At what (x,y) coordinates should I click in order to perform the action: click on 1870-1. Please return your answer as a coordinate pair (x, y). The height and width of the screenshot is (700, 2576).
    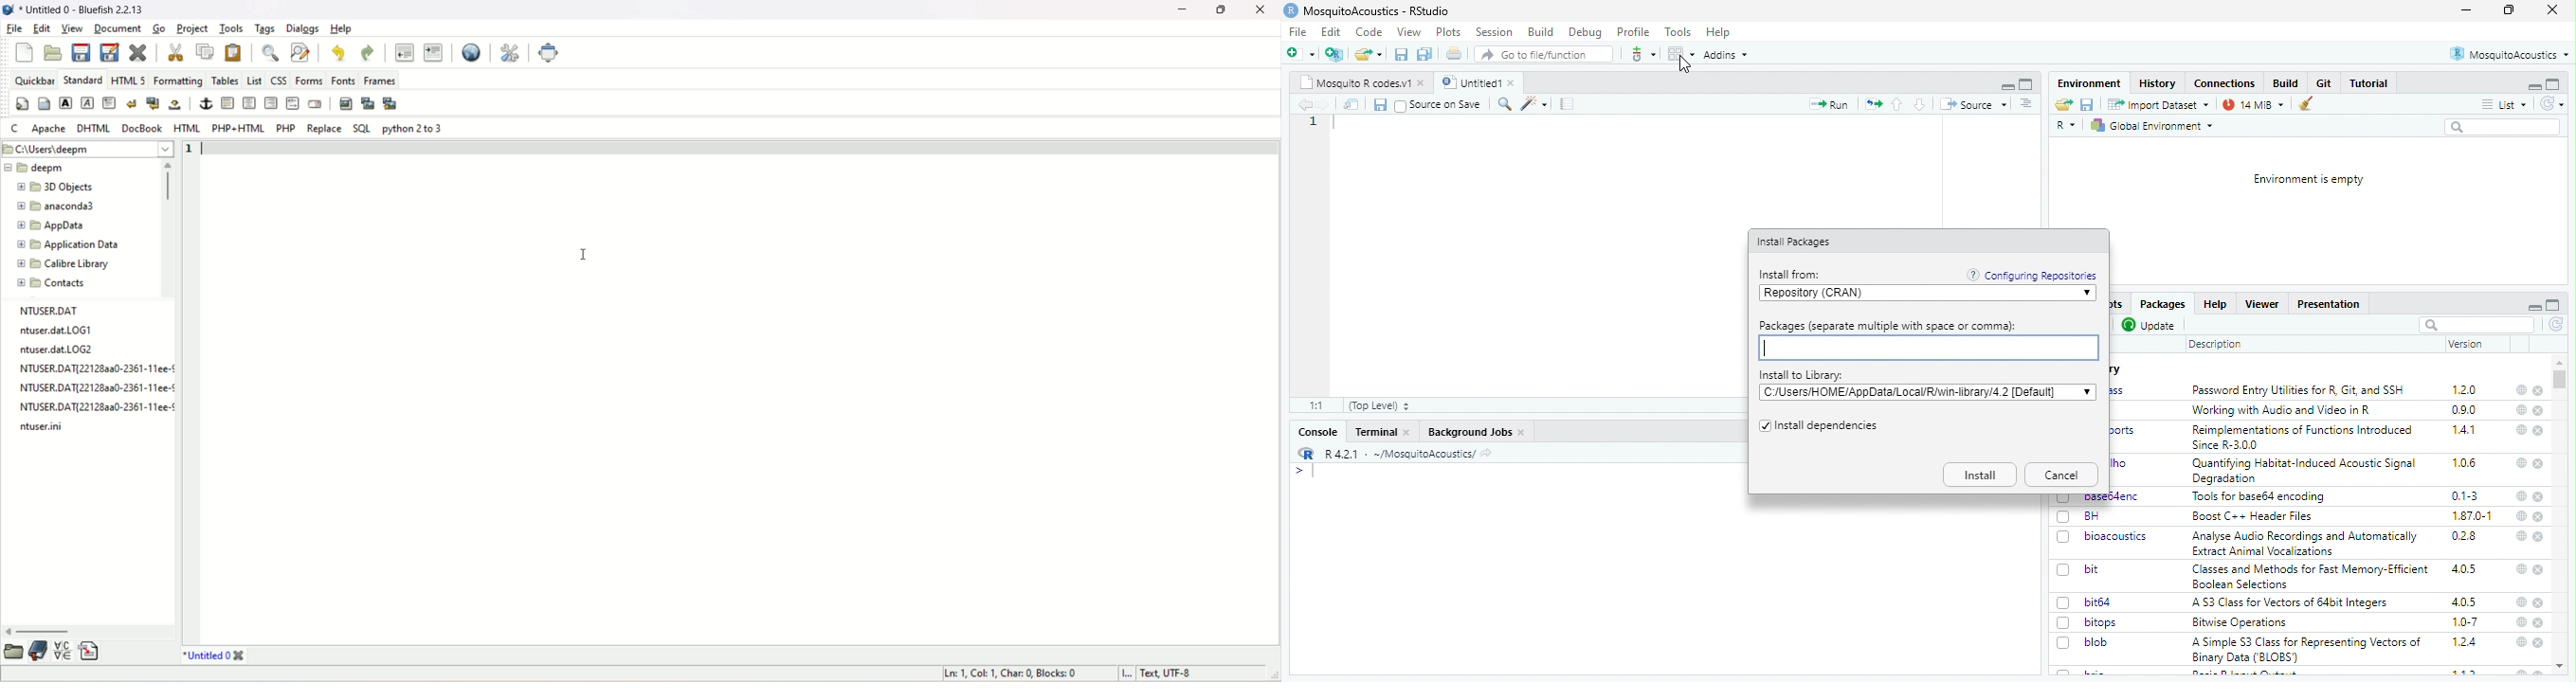
    Looking at the image, I should click on (2473, 516).